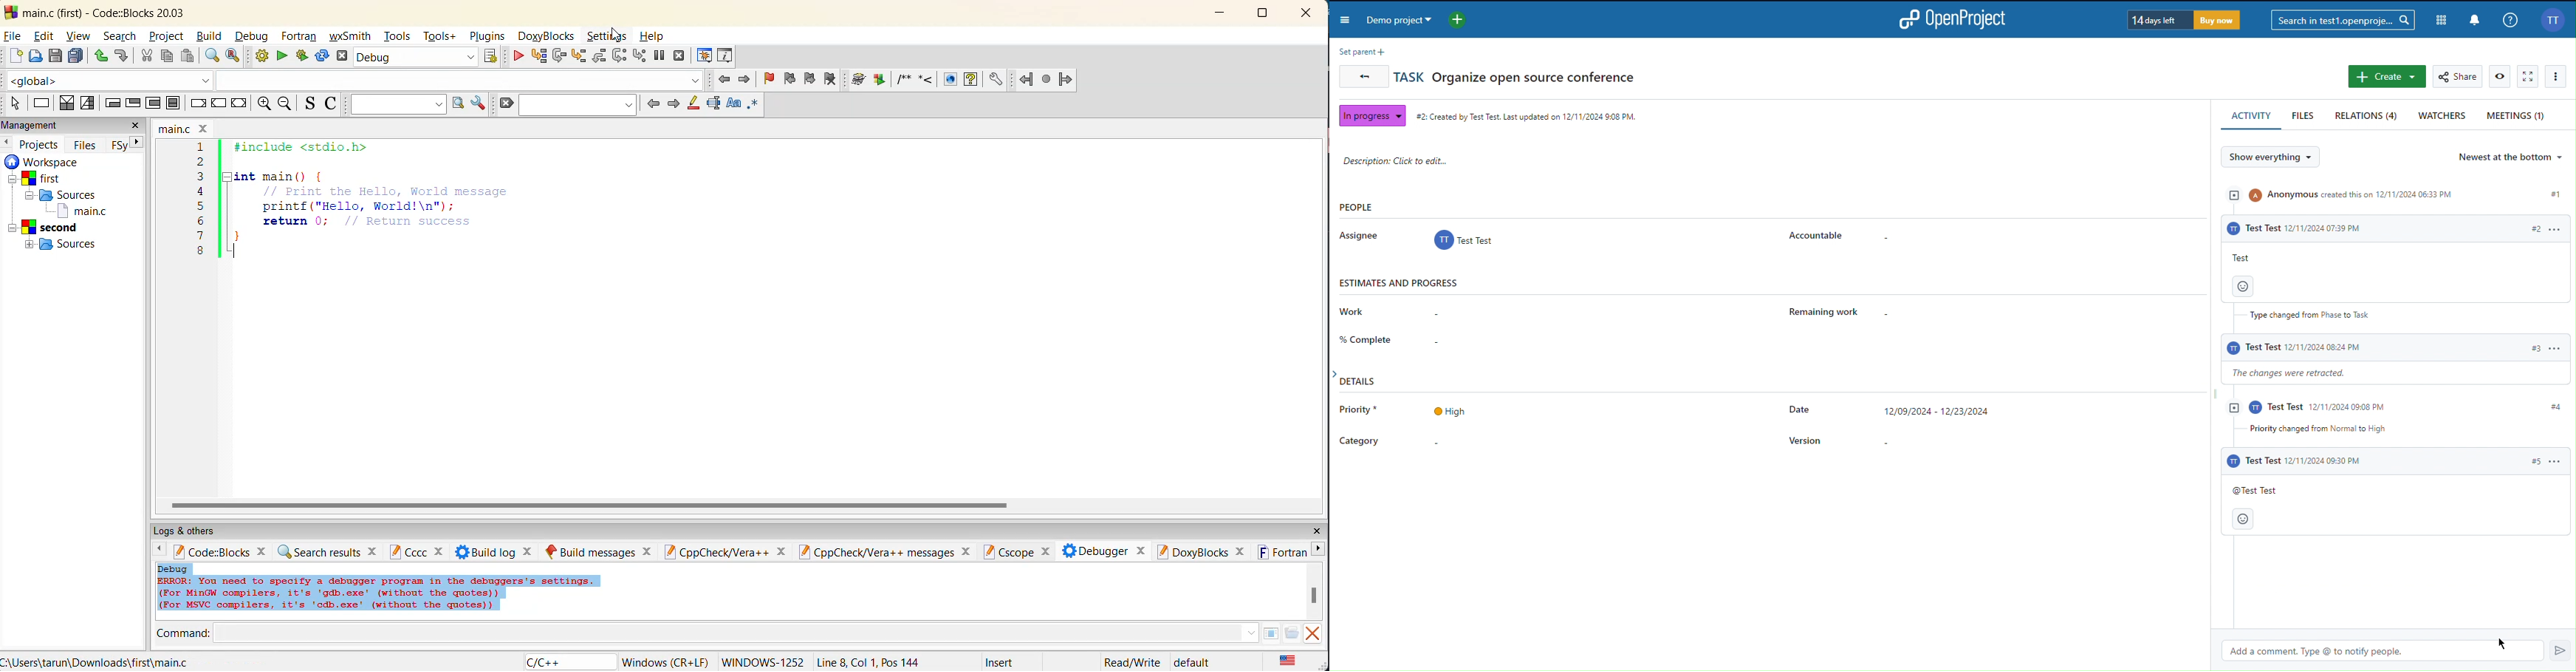 Image resolution: width=2576 pixels, height=672 pixels. Describe the element at coordinates (354, 81) in the screenshot. I see `code completion compiler` at that location.